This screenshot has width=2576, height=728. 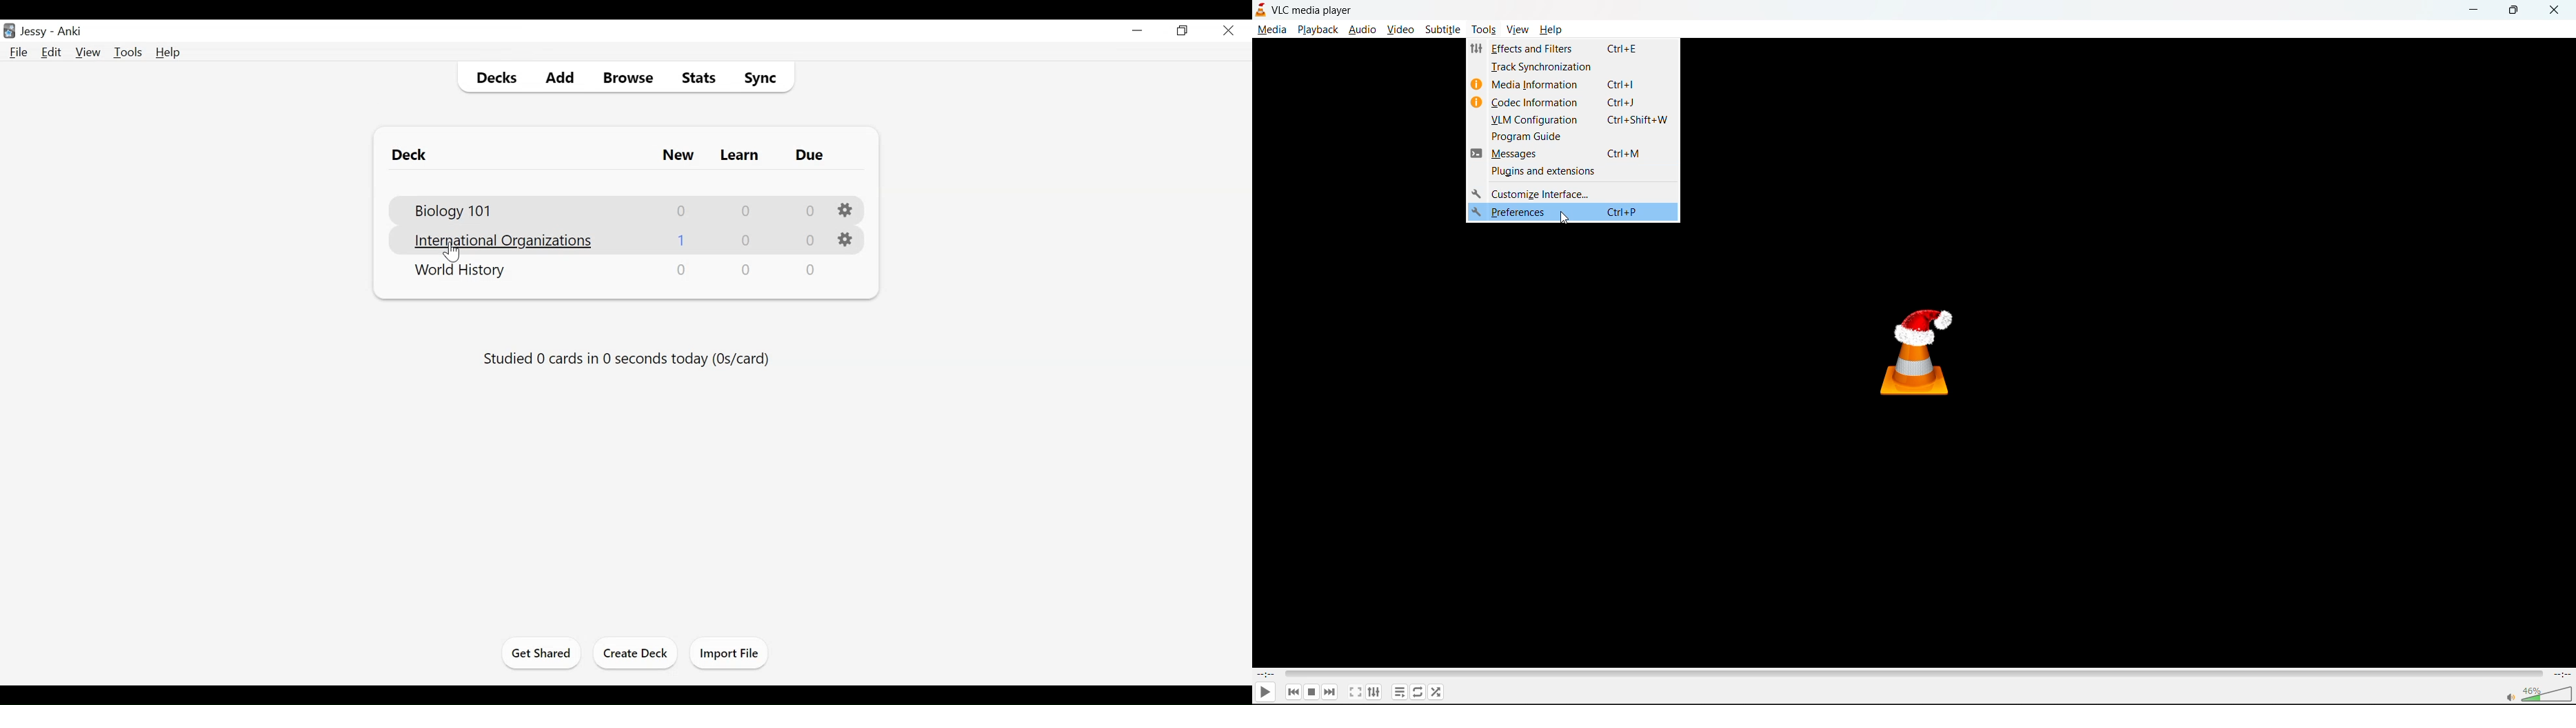 What do you see at coordinates (762, 79) in the screenshot?
I see `Sync` at bounding box center [762, 79].